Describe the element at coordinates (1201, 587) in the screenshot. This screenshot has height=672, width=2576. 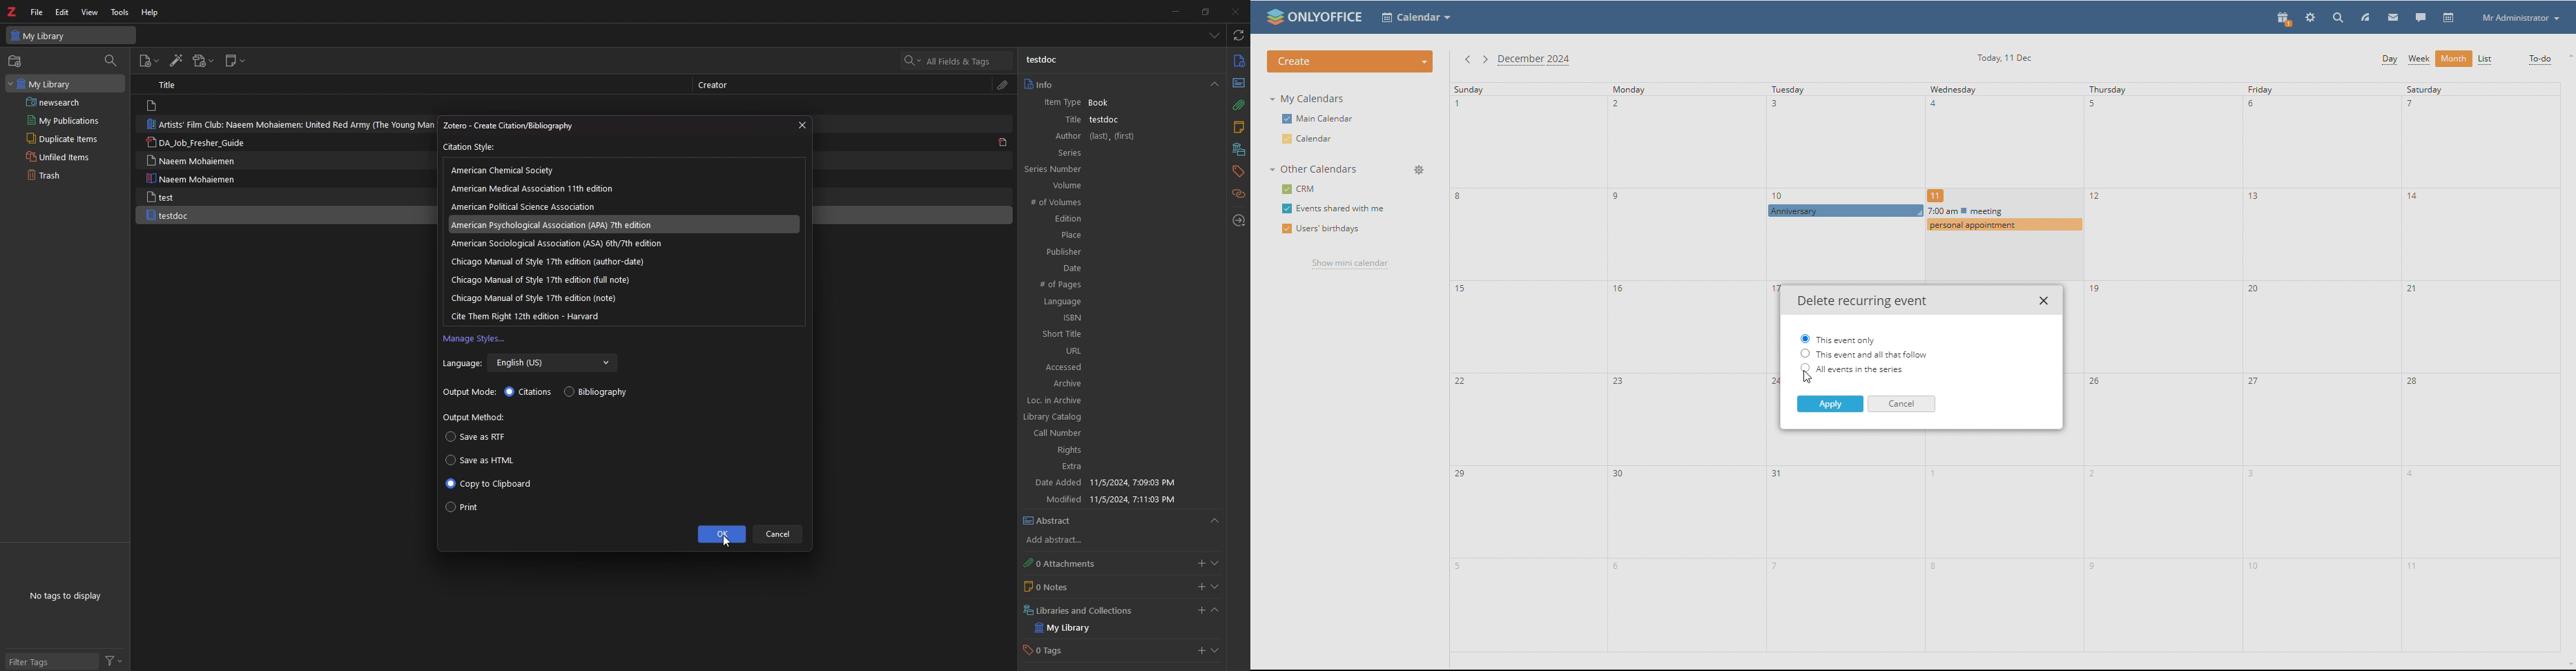
I see `add notes` at that location.